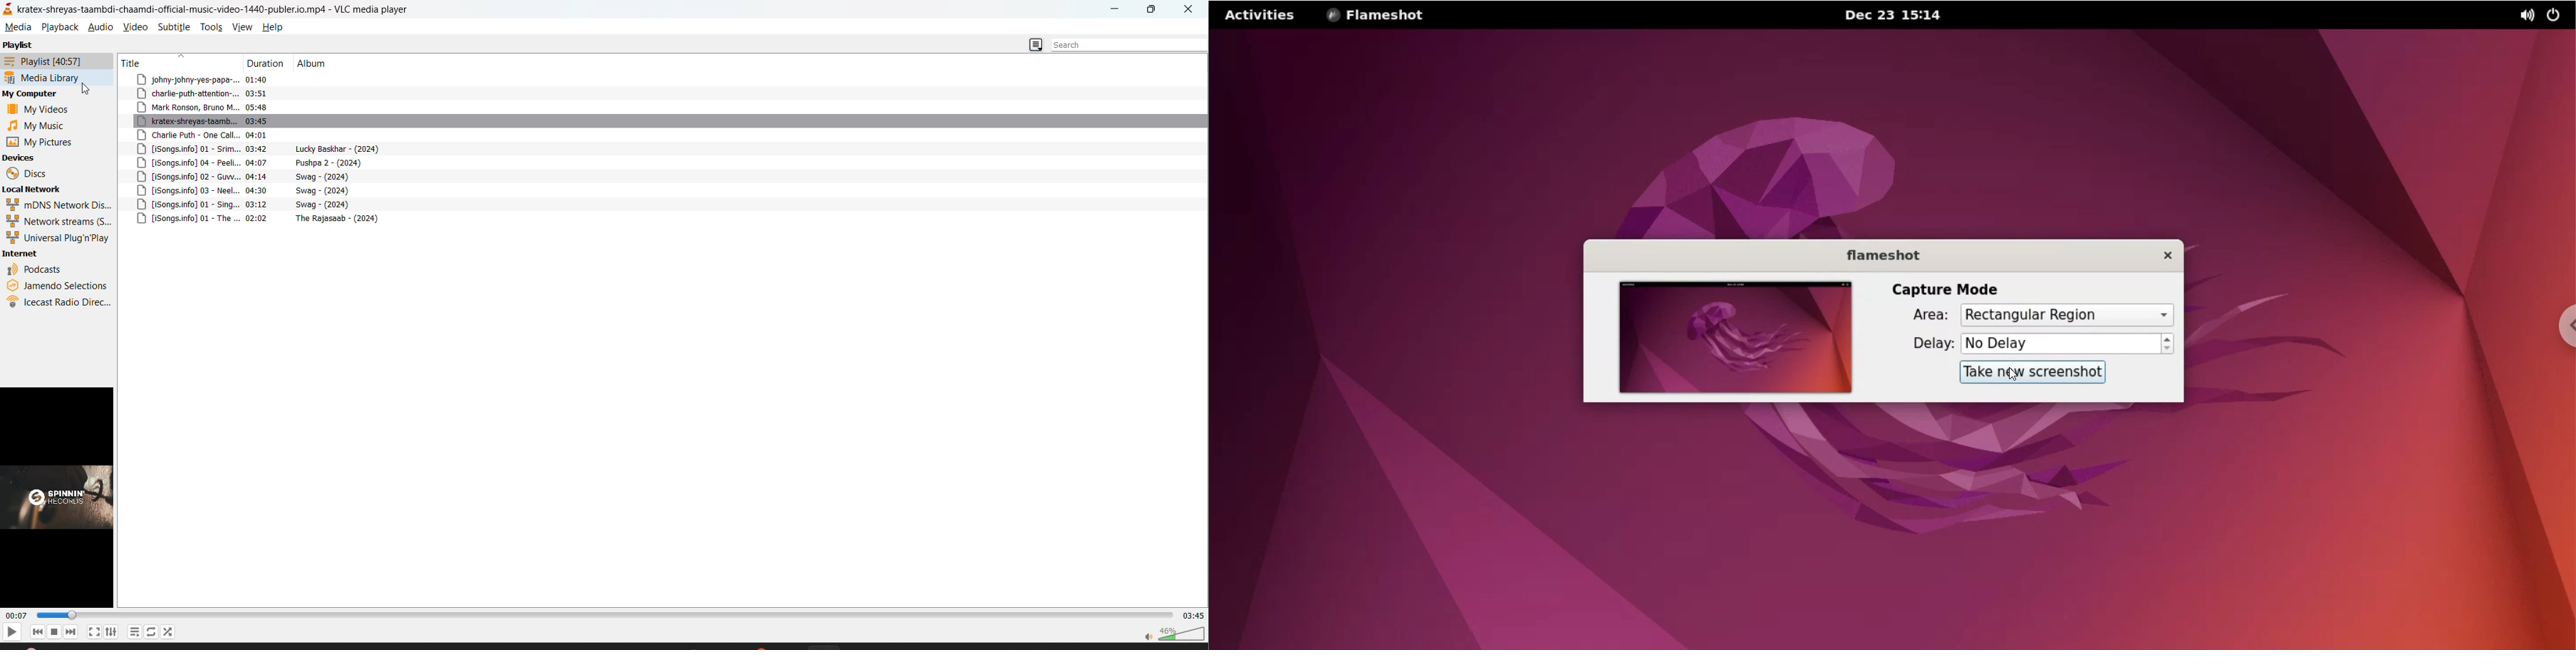 This screenshot has height=672, width=2576. Describe the element at coordinates (261, 149) in the screenshot. I see `track title , duration and album` at that location.